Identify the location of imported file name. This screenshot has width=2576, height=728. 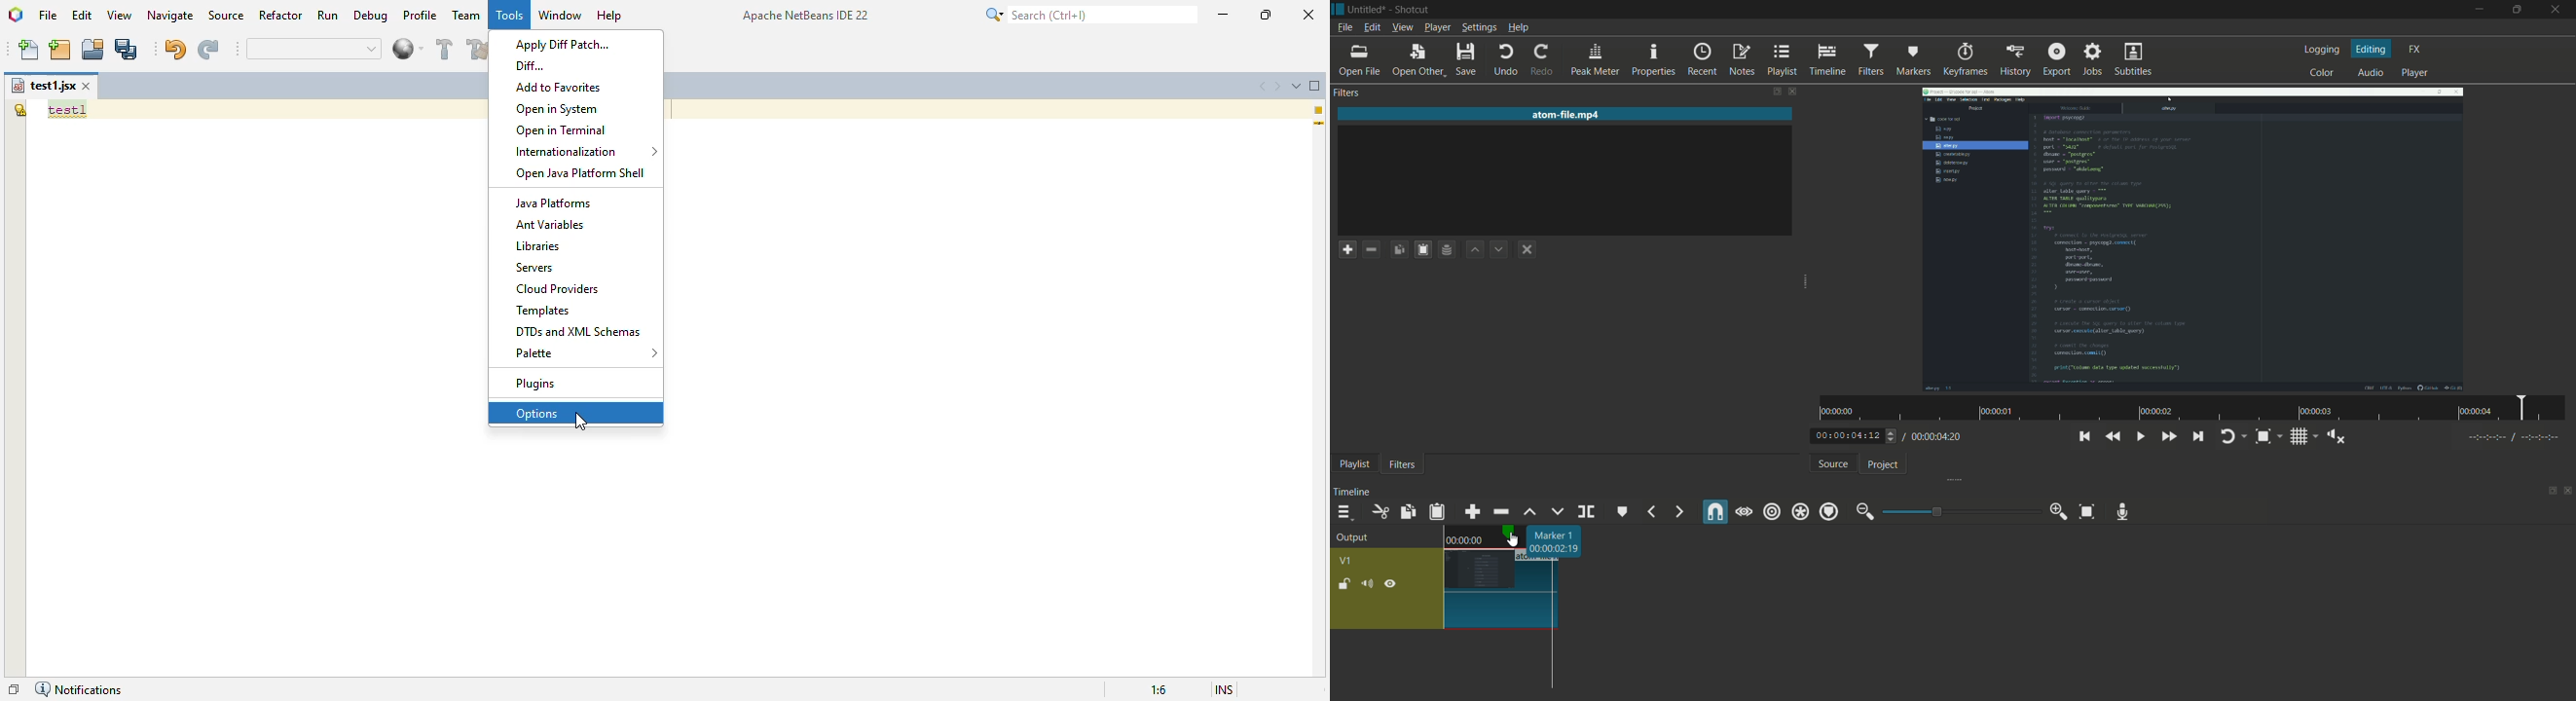
(1567, 115).